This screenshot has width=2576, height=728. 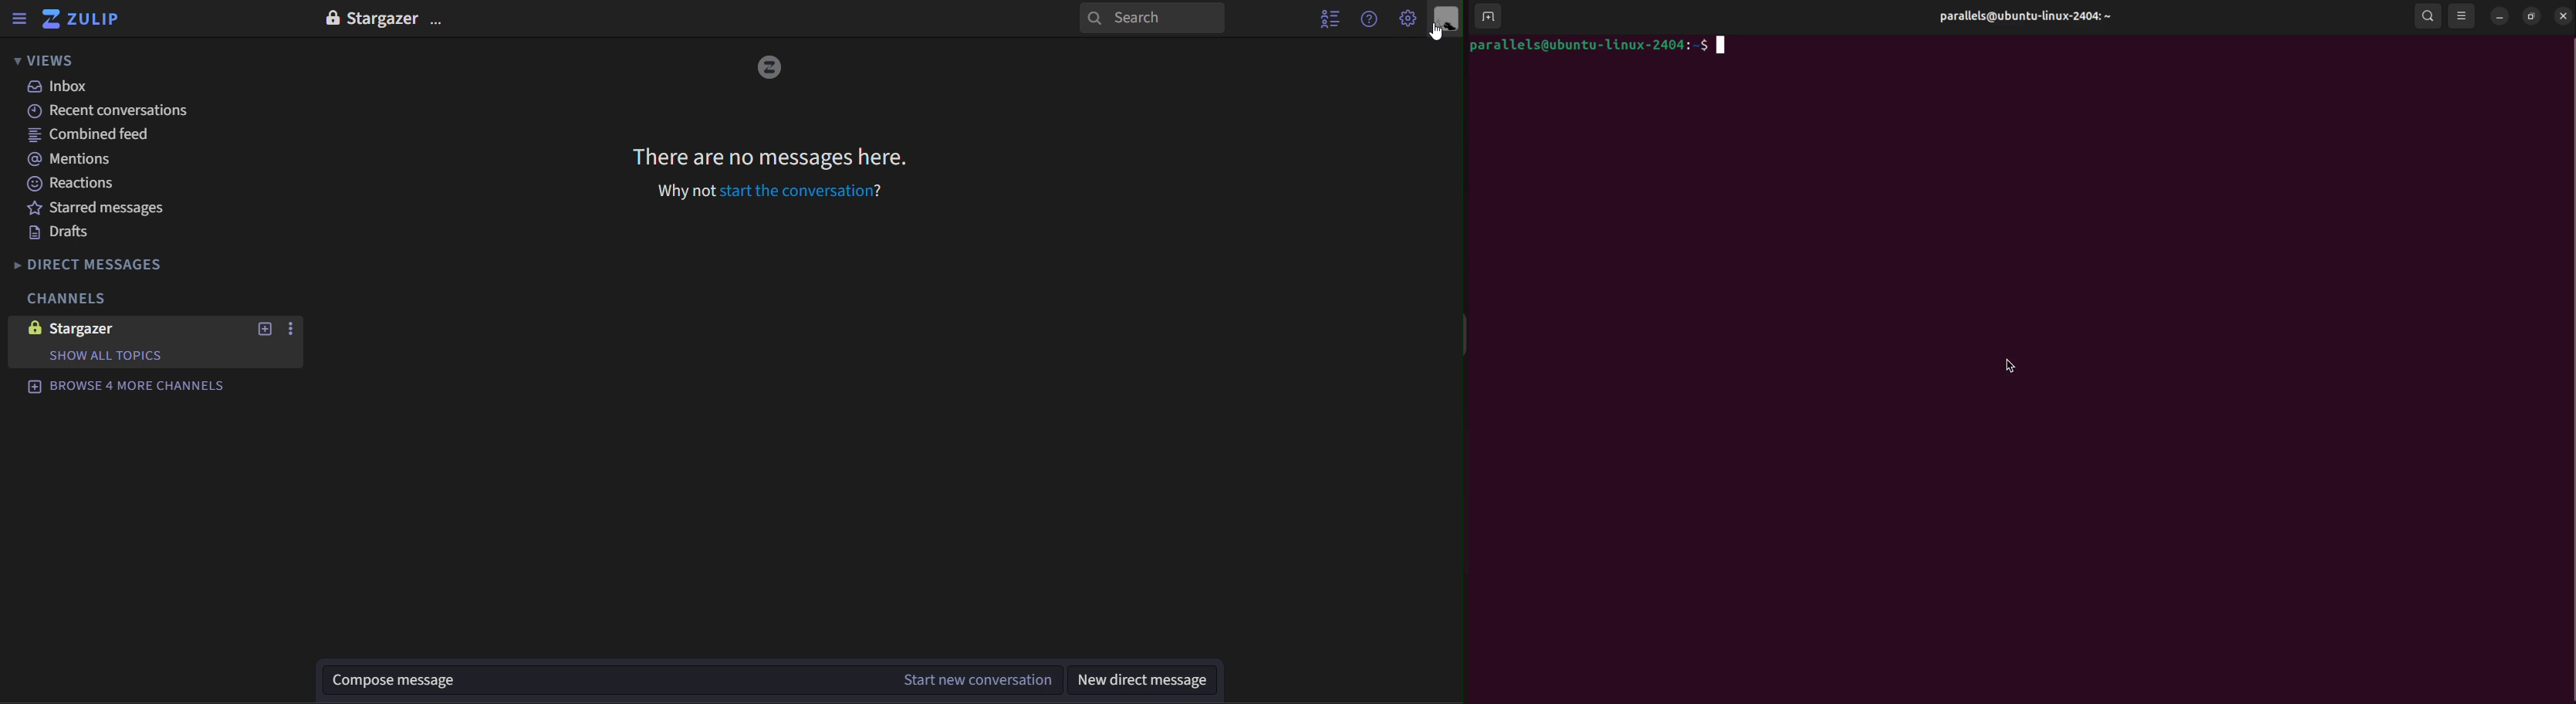 What do you see at coordinates (1439, 32) in the screenshot?
I see `cursor` at bounding box center [1439, 32].